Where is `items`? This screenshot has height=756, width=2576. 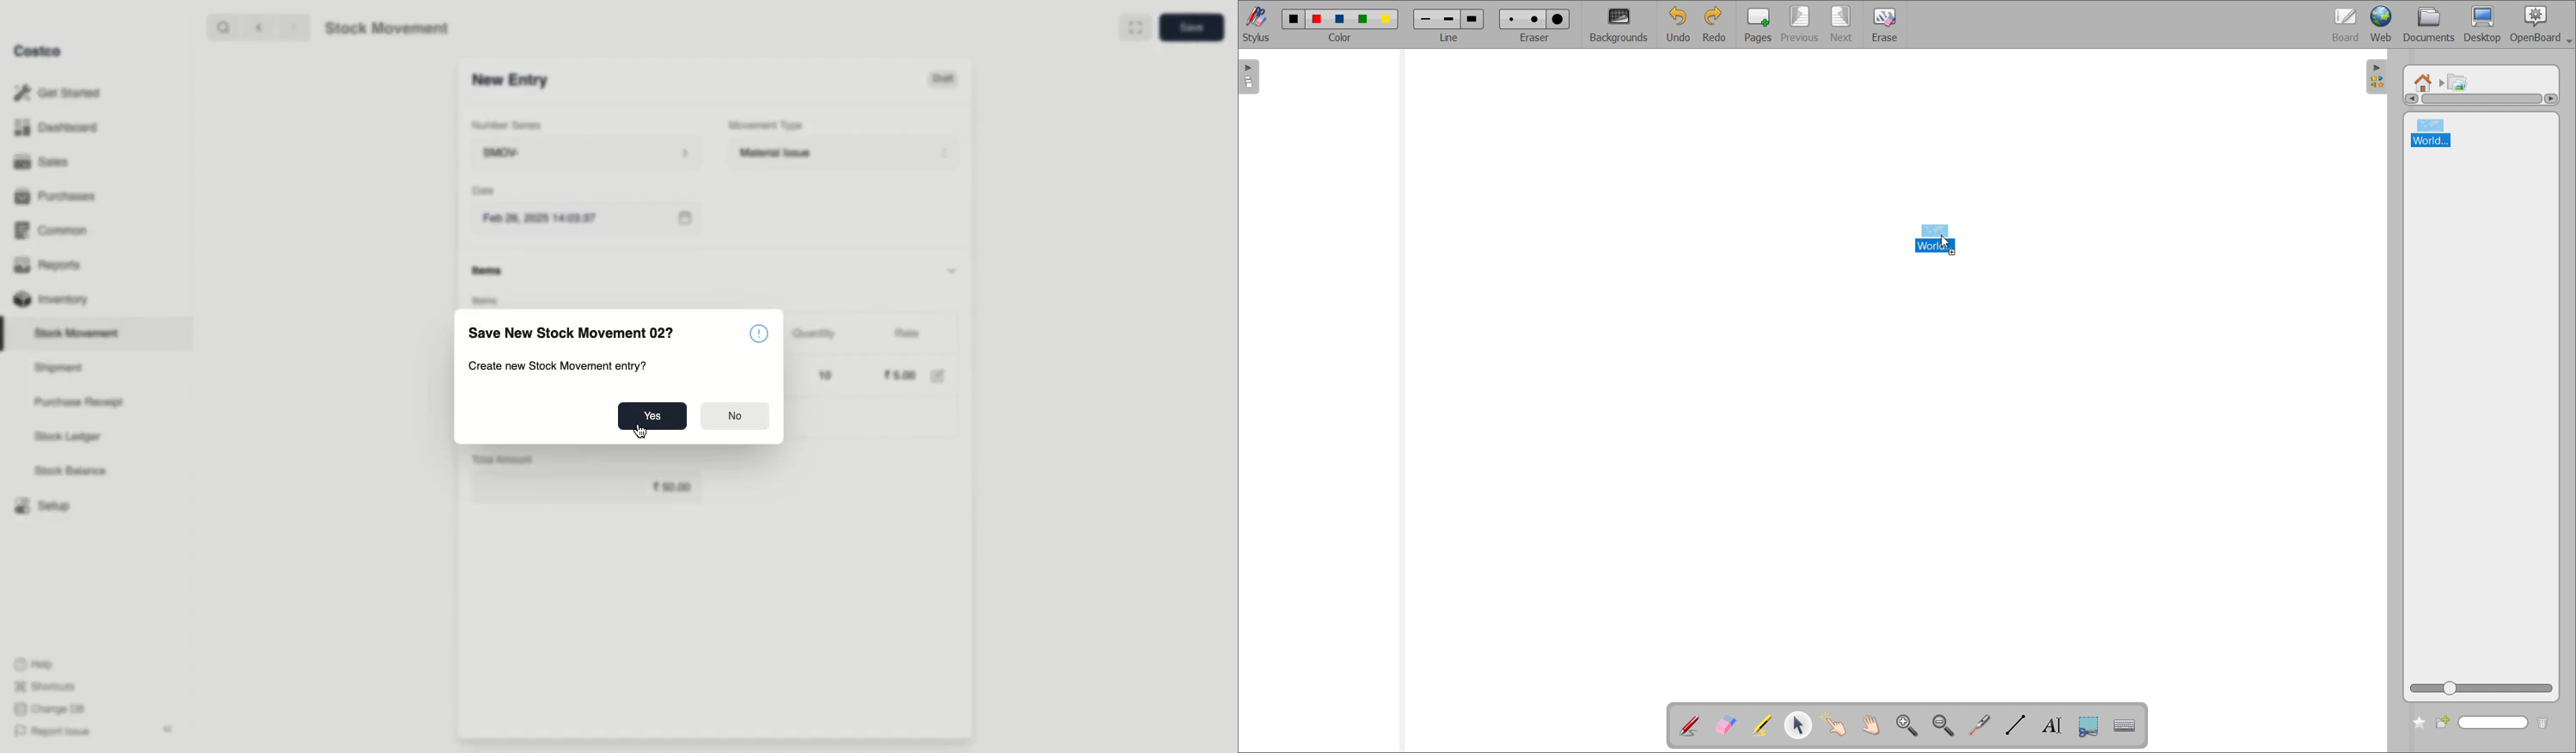
items is located at coordinates (489, 271).